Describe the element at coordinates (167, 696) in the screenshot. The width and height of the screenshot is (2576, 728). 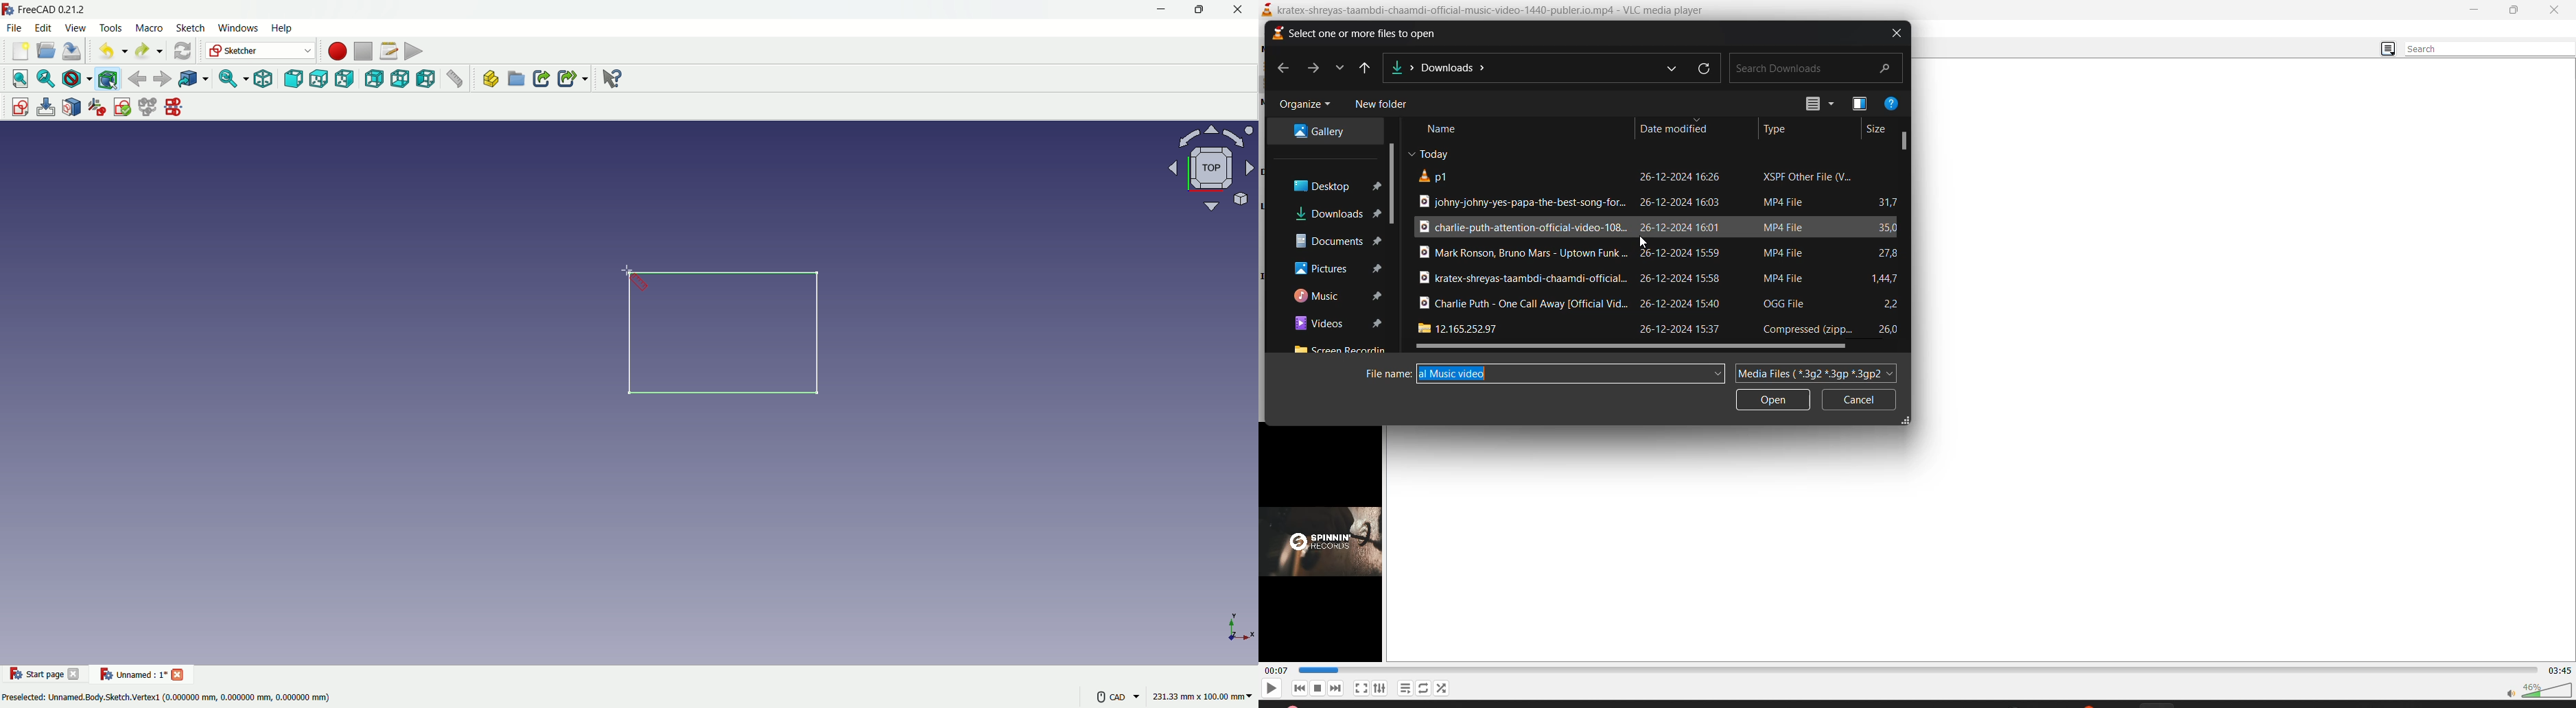
I see `Preselected: Unnamed.Body.Sketch.Vertex1 (0.000000 mm, 0.000000 mm, 0.000000 mm)` at that location.